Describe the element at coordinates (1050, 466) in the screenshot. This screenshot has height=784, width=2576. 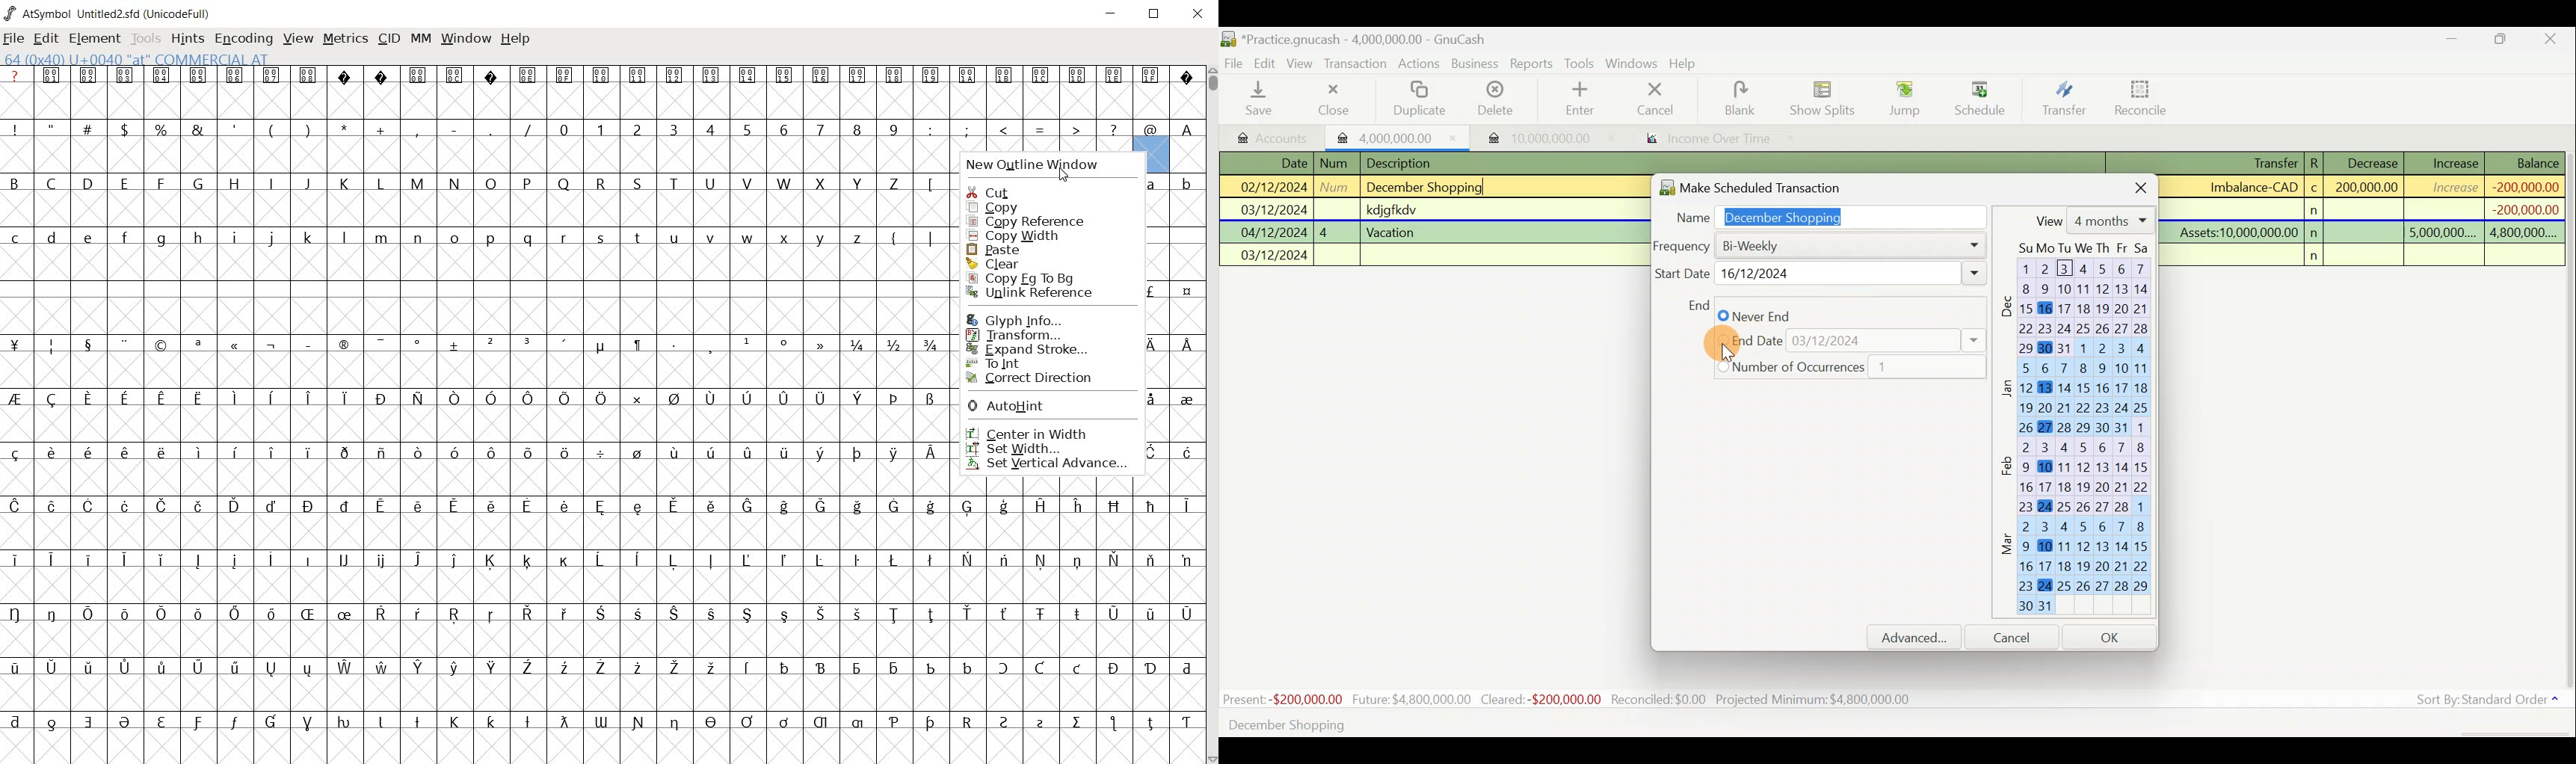
I see `set vertical advance` at that location.